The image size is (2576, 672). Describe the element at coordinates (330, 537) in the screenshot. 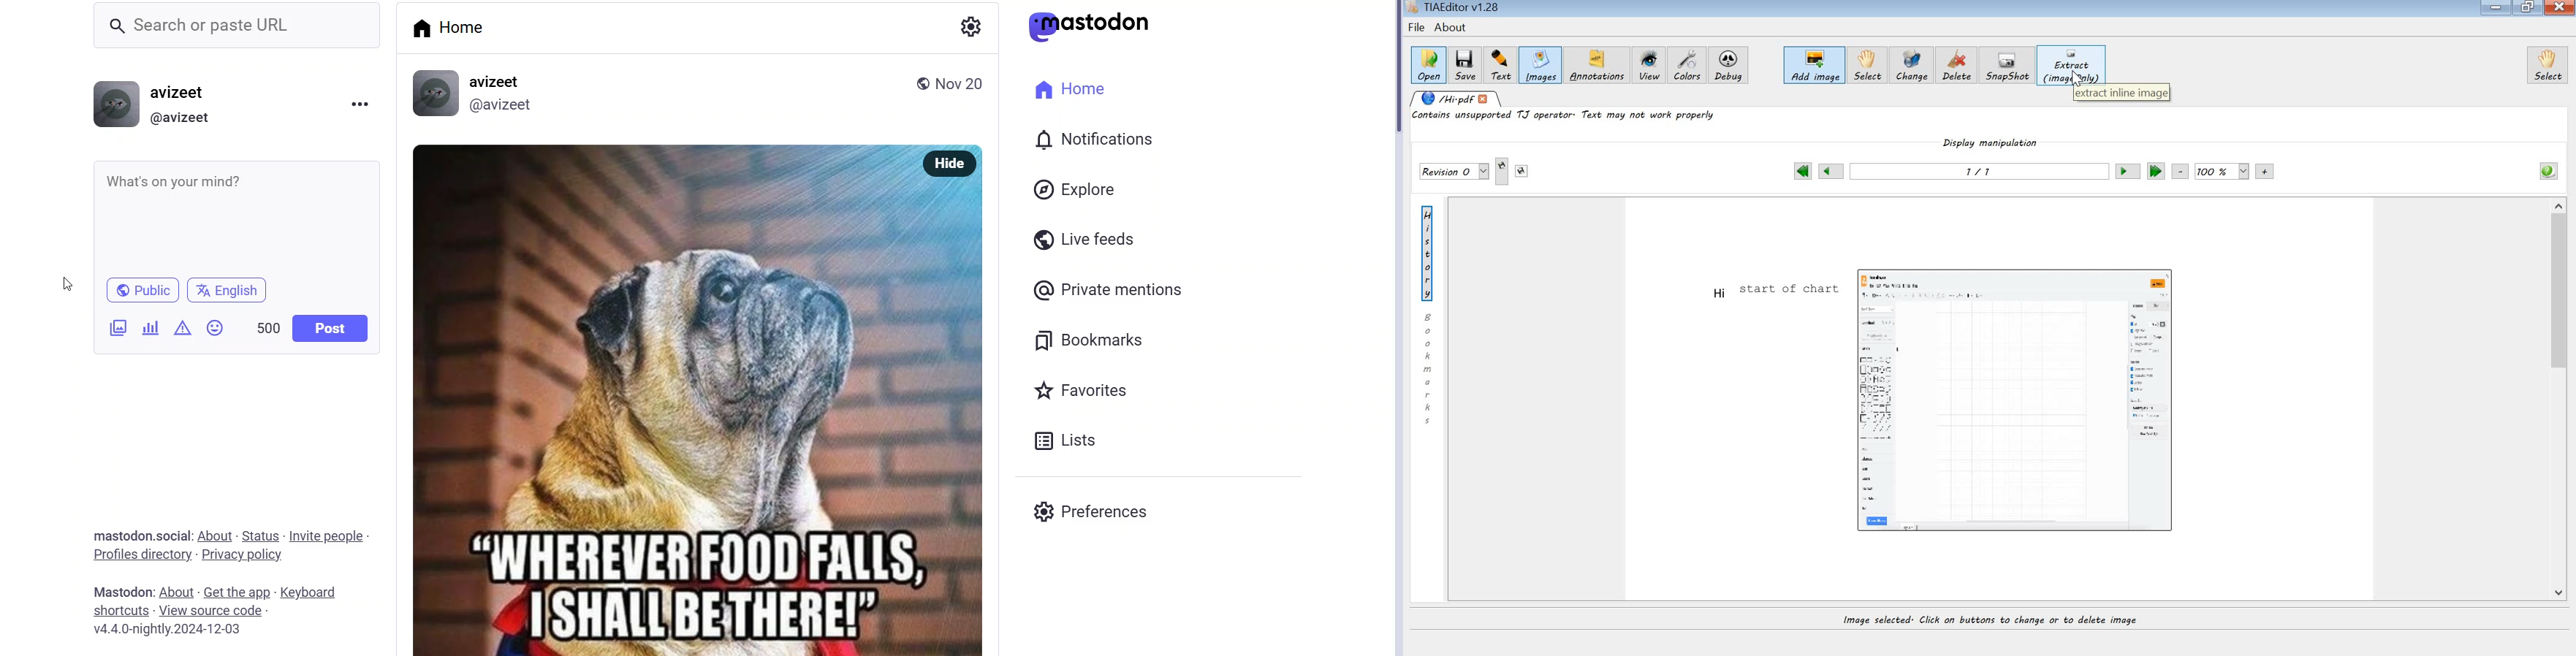

I see `invite people` at that location.